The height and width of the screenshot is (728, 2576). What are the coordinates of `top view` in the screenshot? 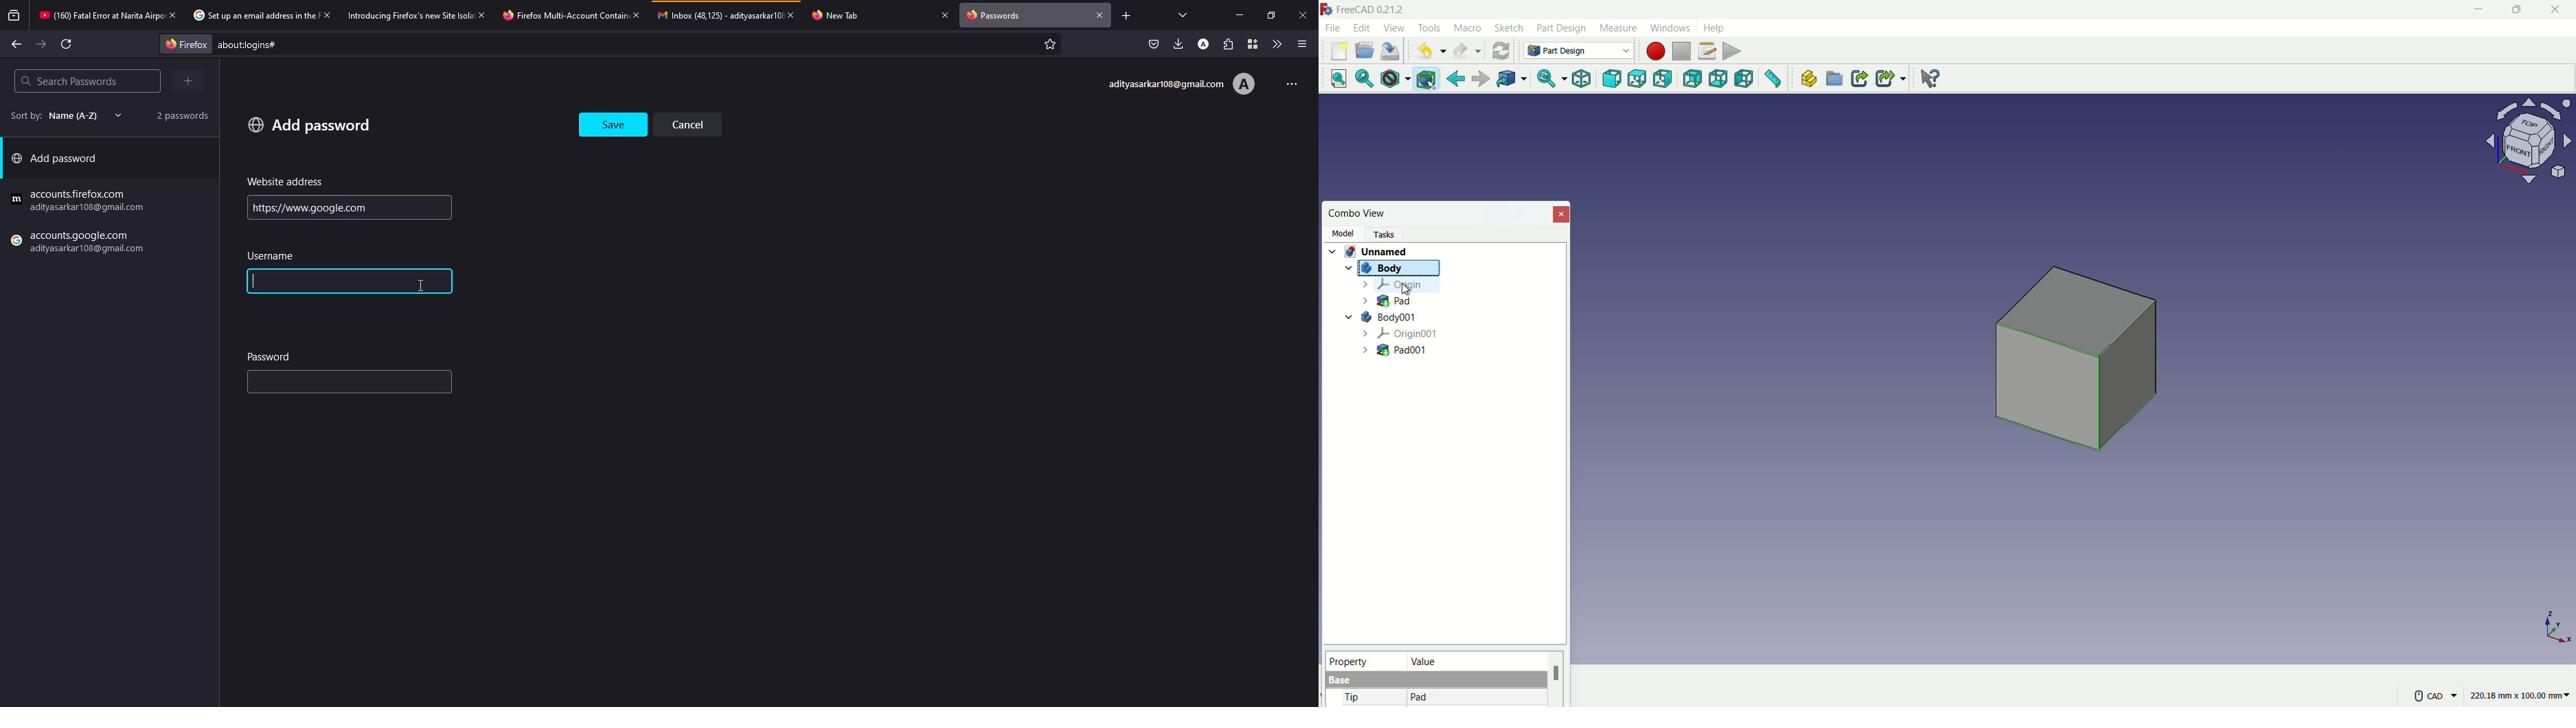 It's located at (1639, 79).